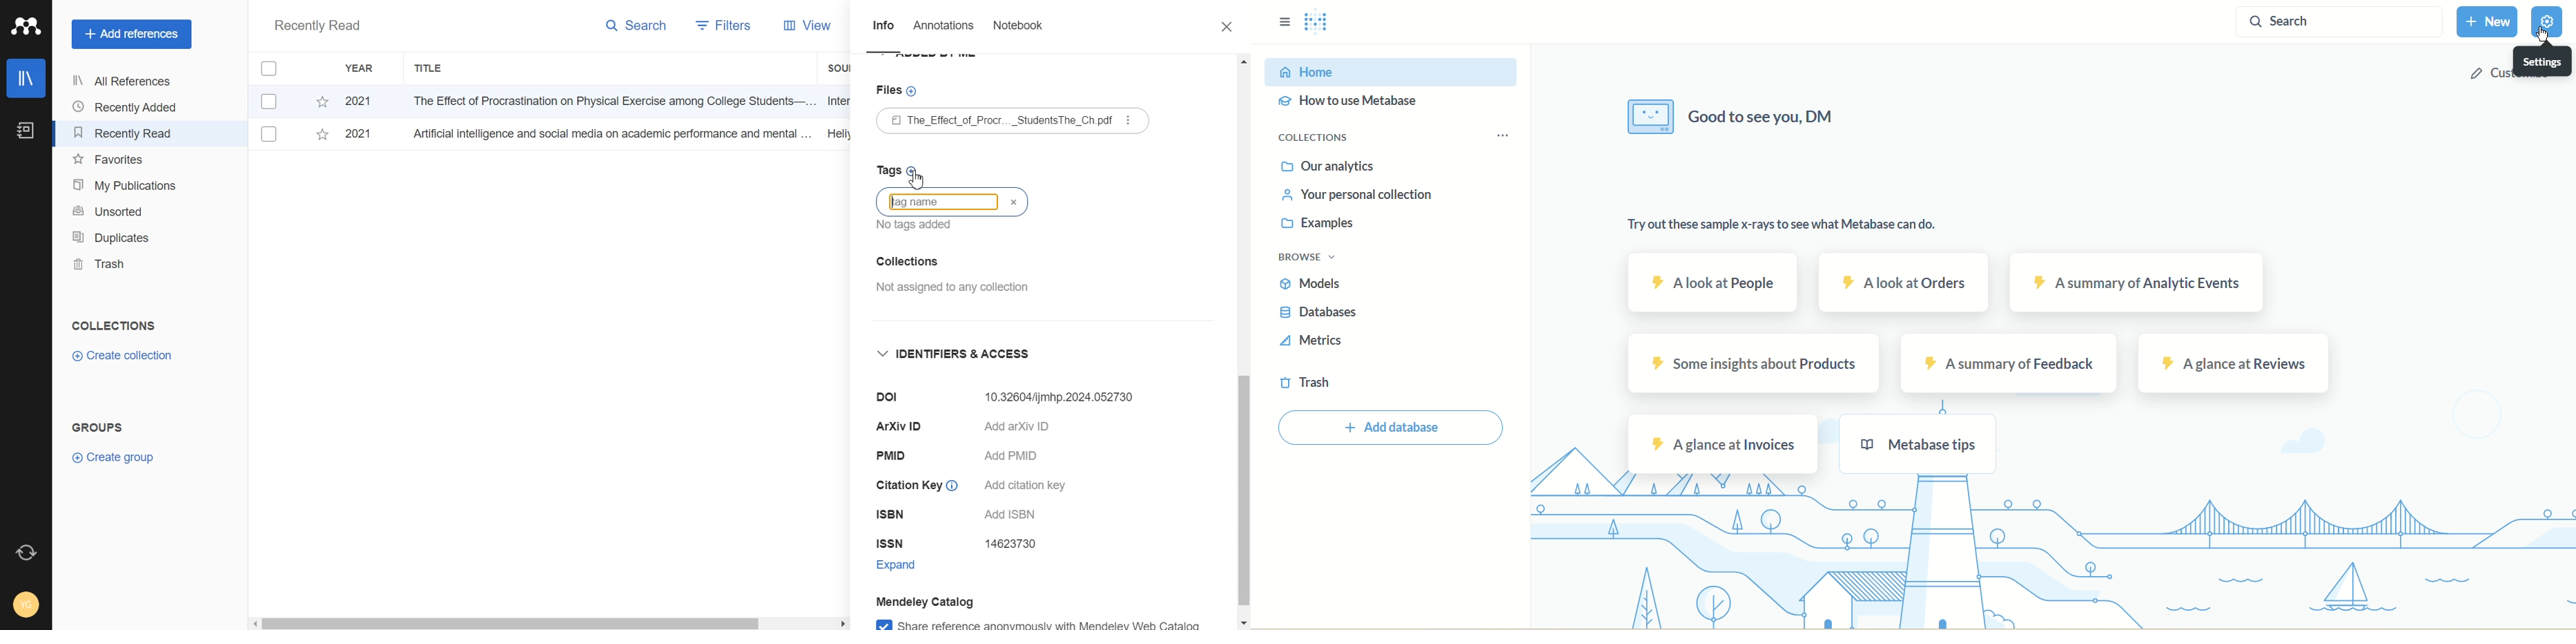  What do you see at coordinates (2138, 285) in the screenshot?
I see `a summary of analytic events` at bounding box center [2138, 285].